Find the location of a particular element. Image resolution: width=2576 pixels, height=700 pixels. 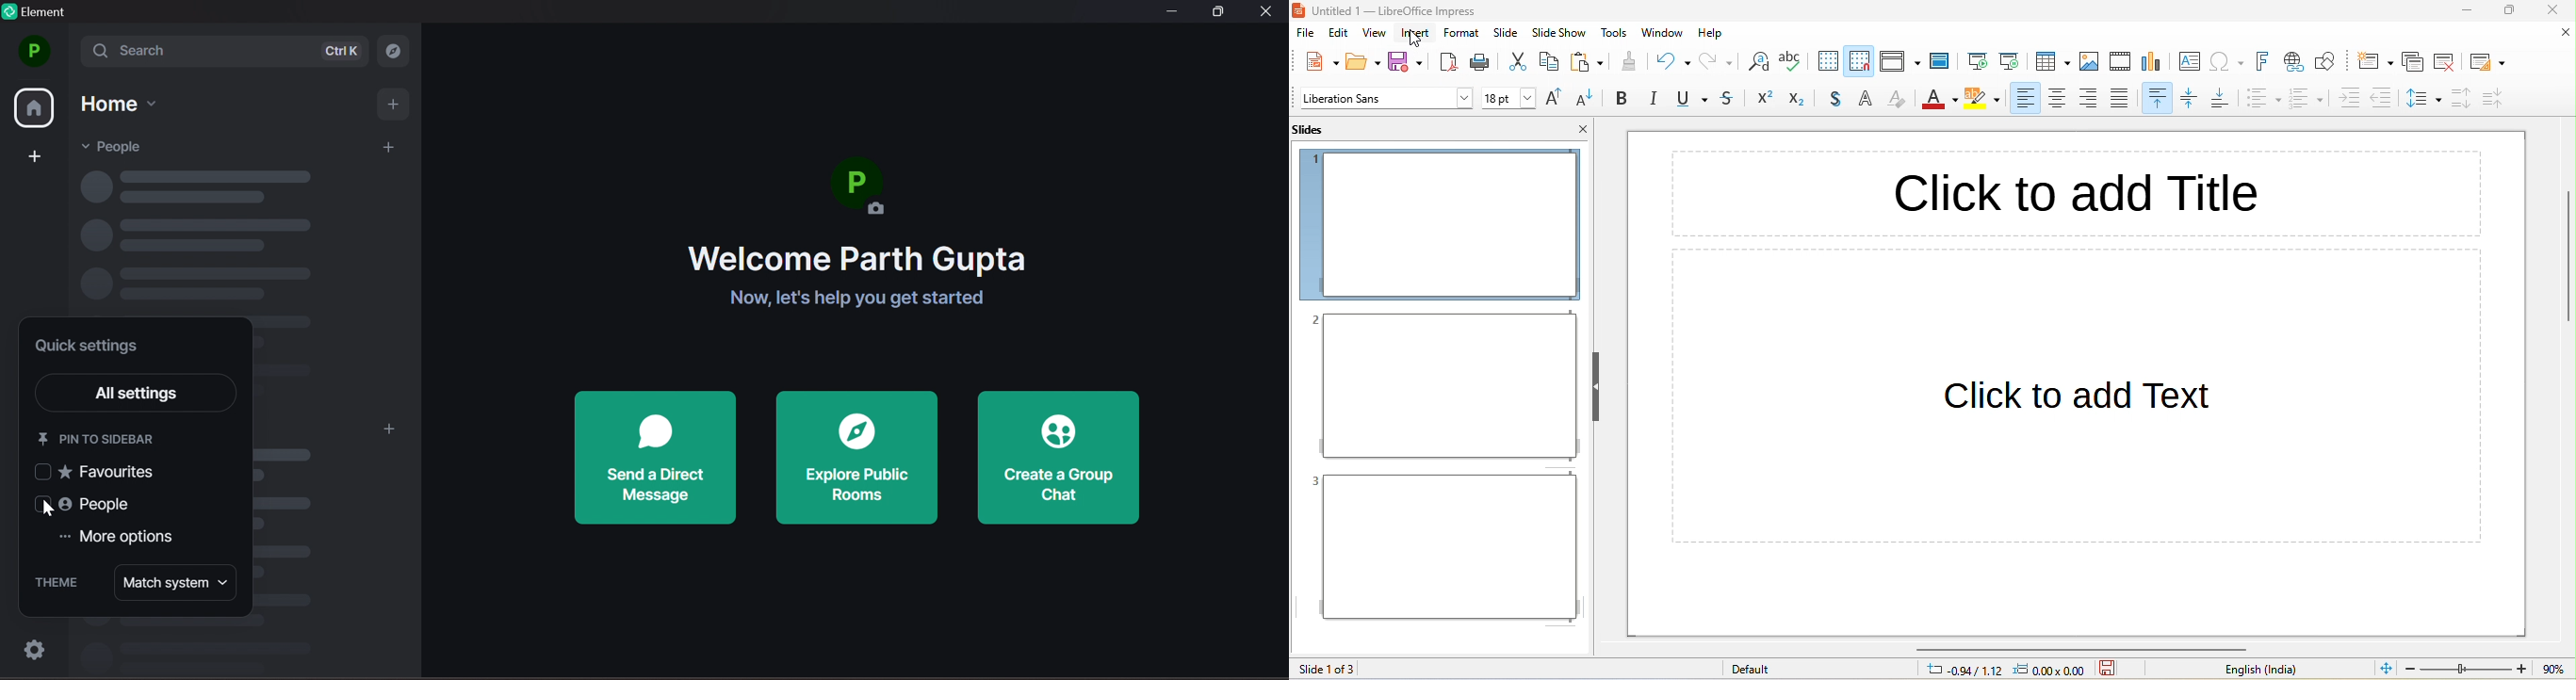

expand is located at coordinates (71, 54).